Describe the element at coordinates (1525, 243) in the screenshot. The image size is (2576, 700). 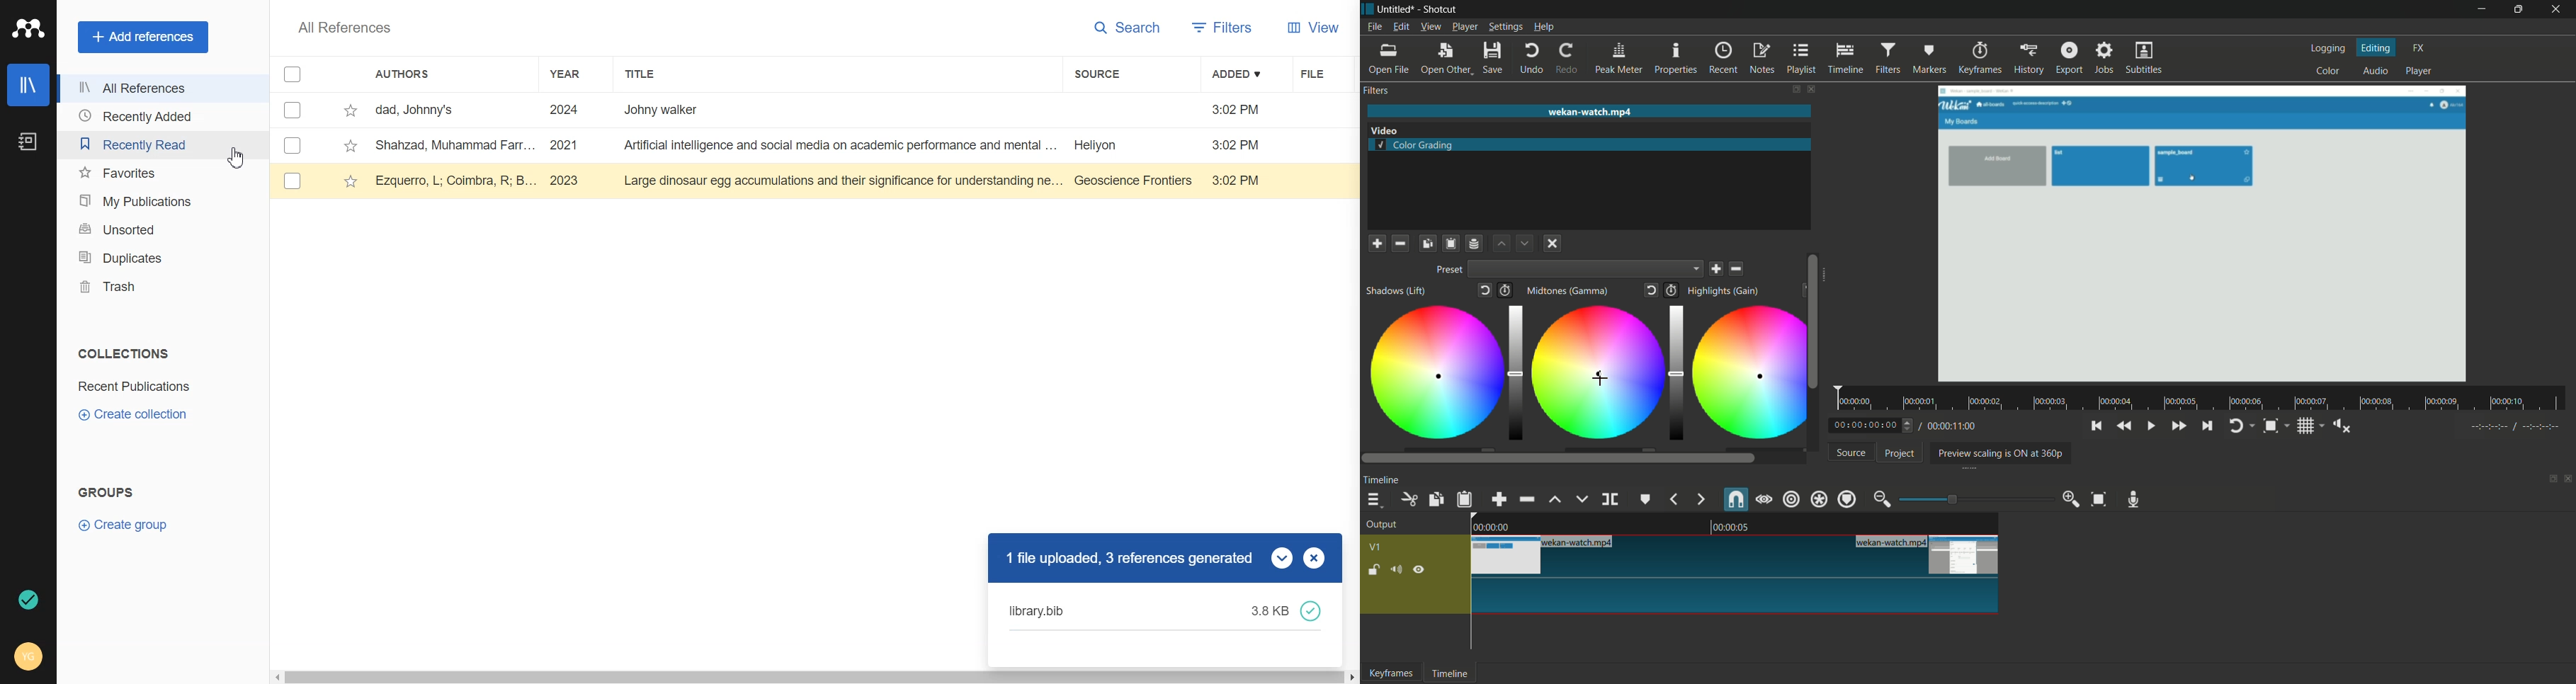
I see `move filter down` at that location.